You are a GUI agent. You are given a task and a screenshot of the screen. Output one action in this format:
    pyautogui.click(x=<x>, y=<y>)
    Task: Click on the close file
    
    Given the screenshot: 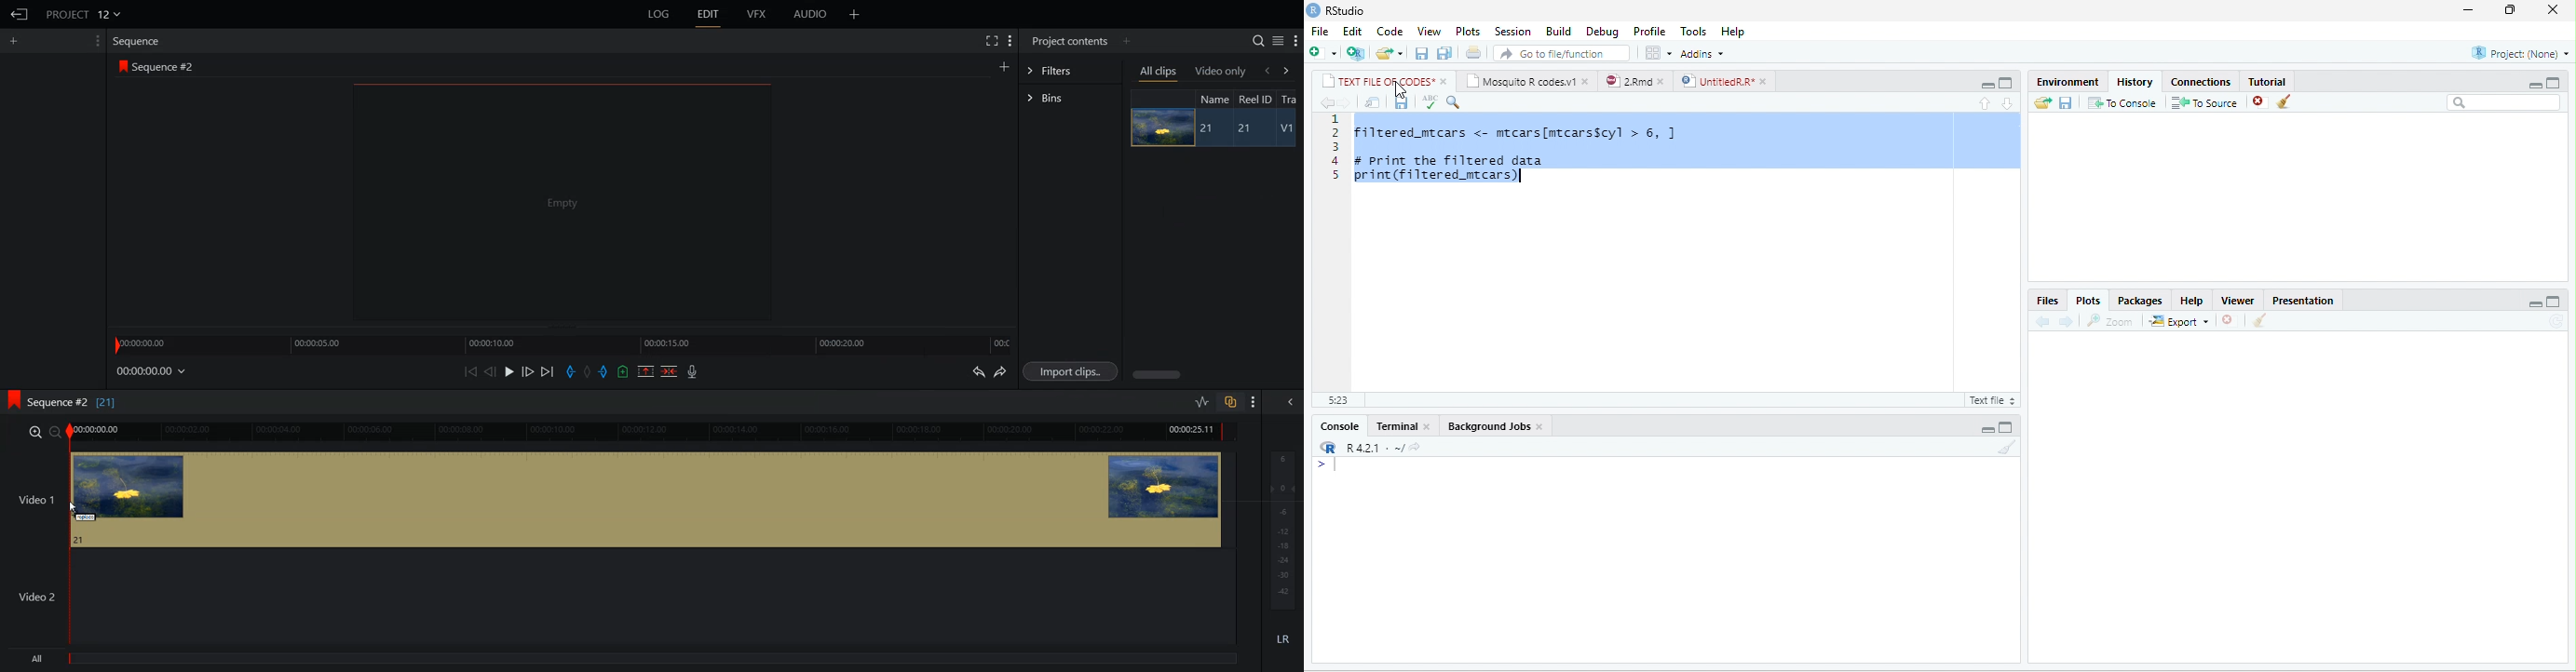 What is the action you would take?
    pyautogui.click(x=2230, y=320)
    